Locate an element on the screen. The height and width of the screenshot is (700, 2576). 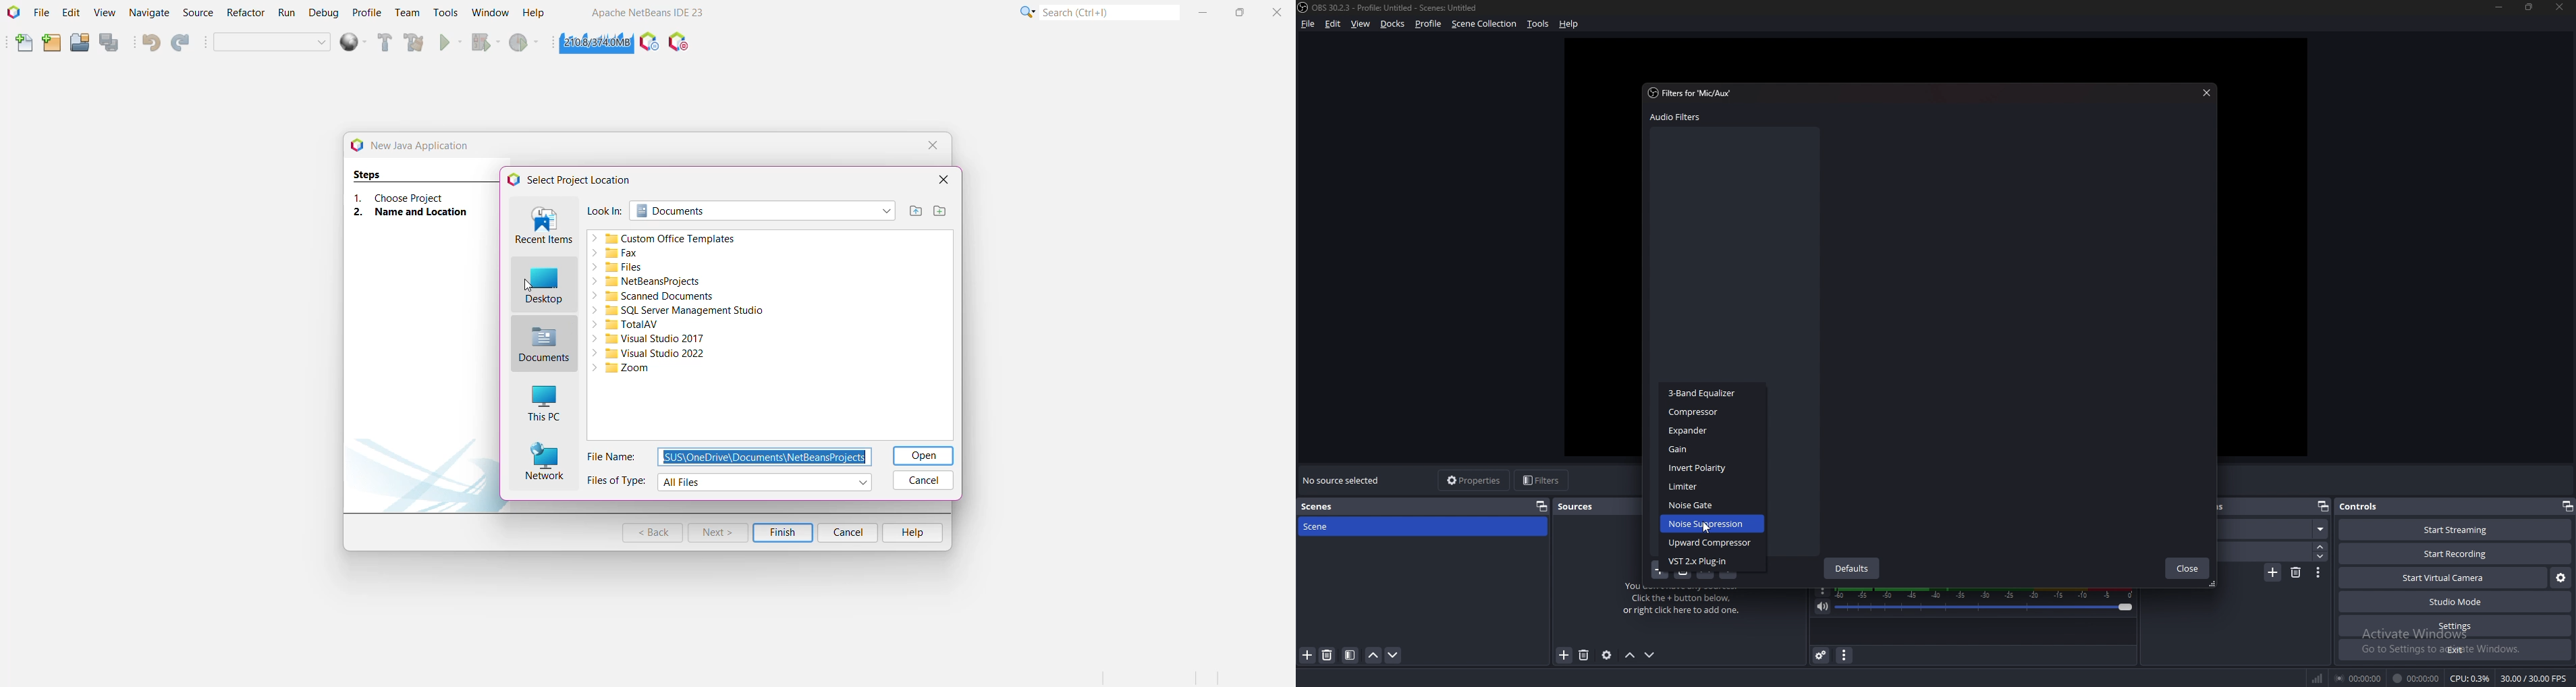
help is located at coordinates (1571, 24).